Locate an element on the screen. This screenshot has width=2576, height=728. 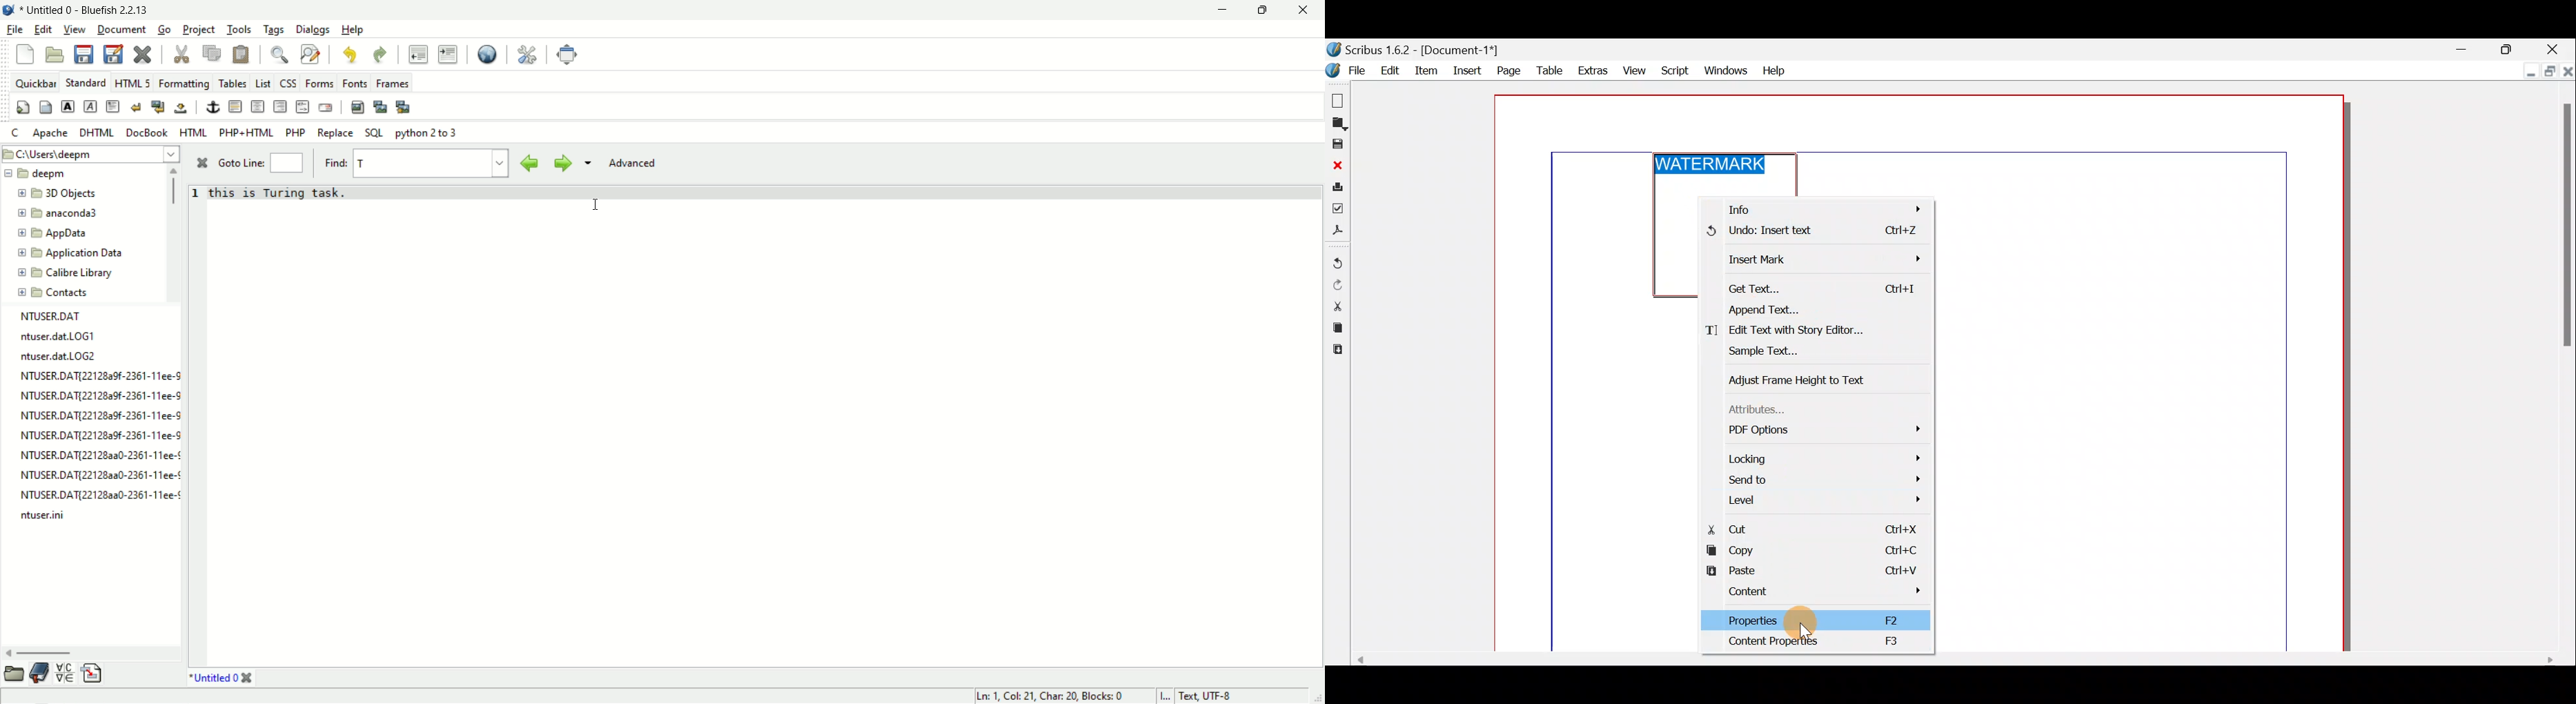
find next is located at coordinates (560, 163).